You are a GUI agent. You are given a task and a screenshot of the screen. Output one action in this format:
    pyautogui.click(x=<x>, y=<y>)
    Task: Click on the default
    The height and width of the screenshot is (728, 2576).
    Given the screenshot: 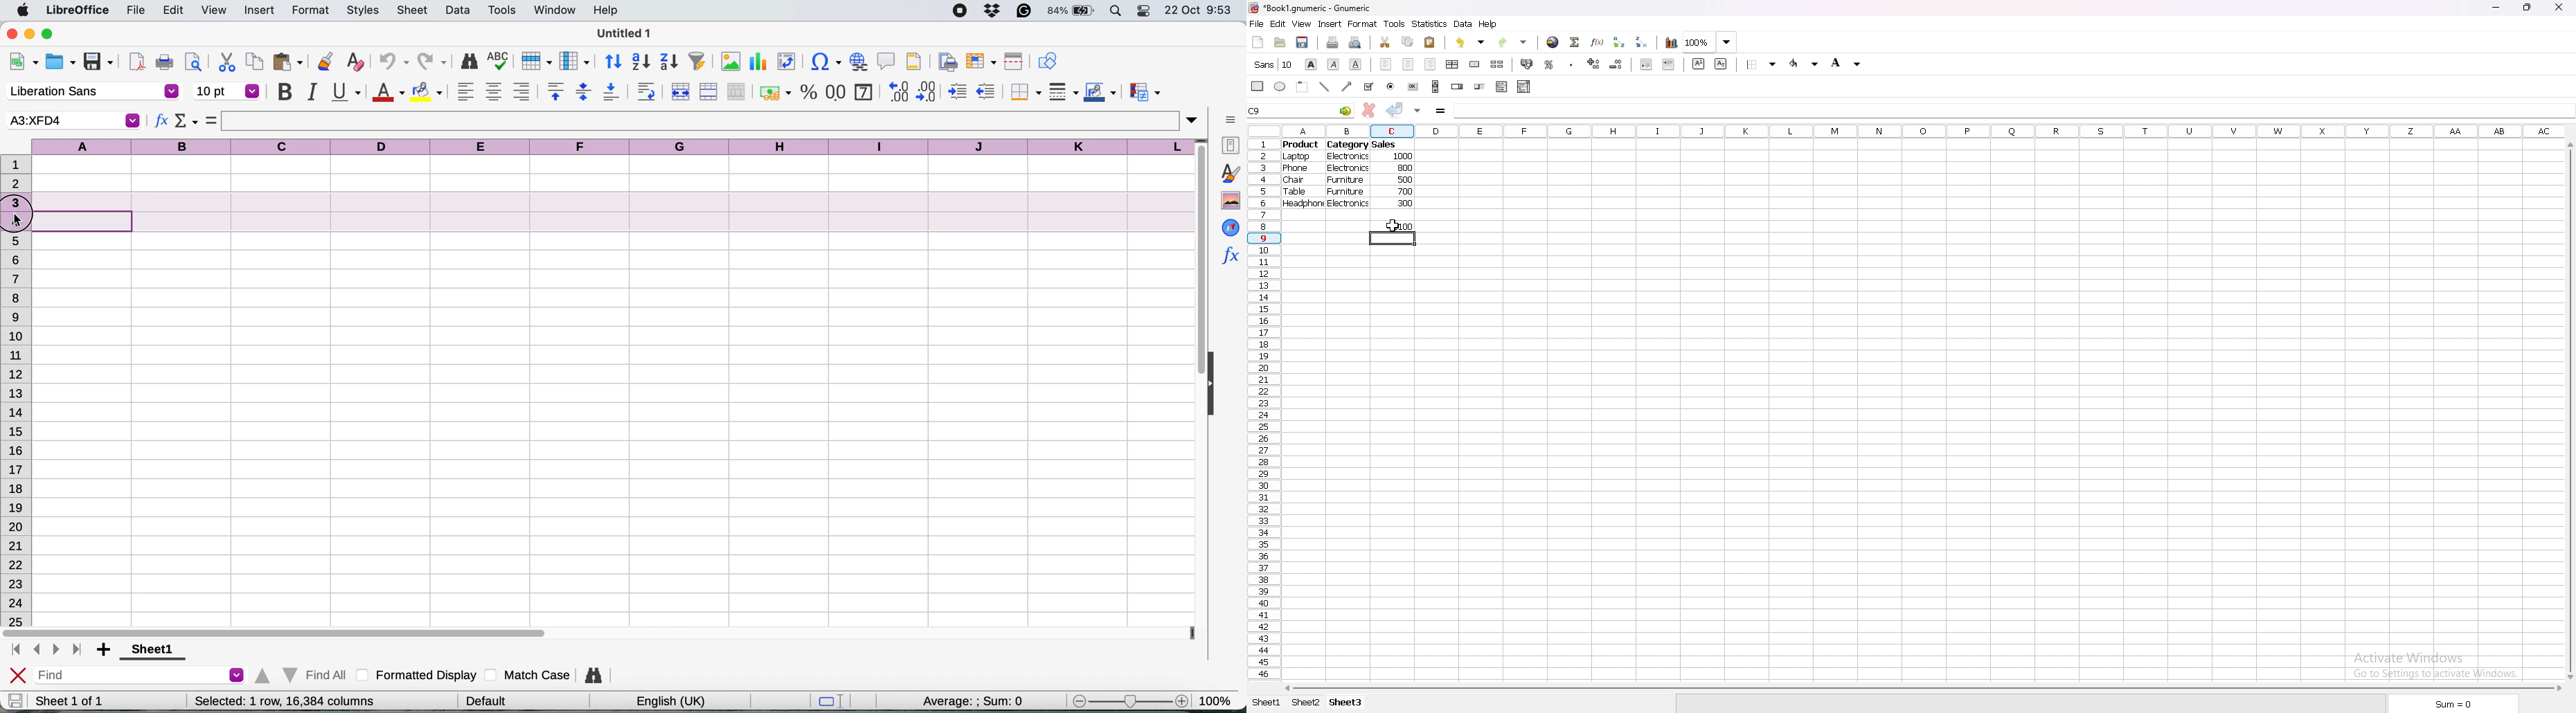 What is the action you would take?
    pyautogui.click(x=490, y=699)
    